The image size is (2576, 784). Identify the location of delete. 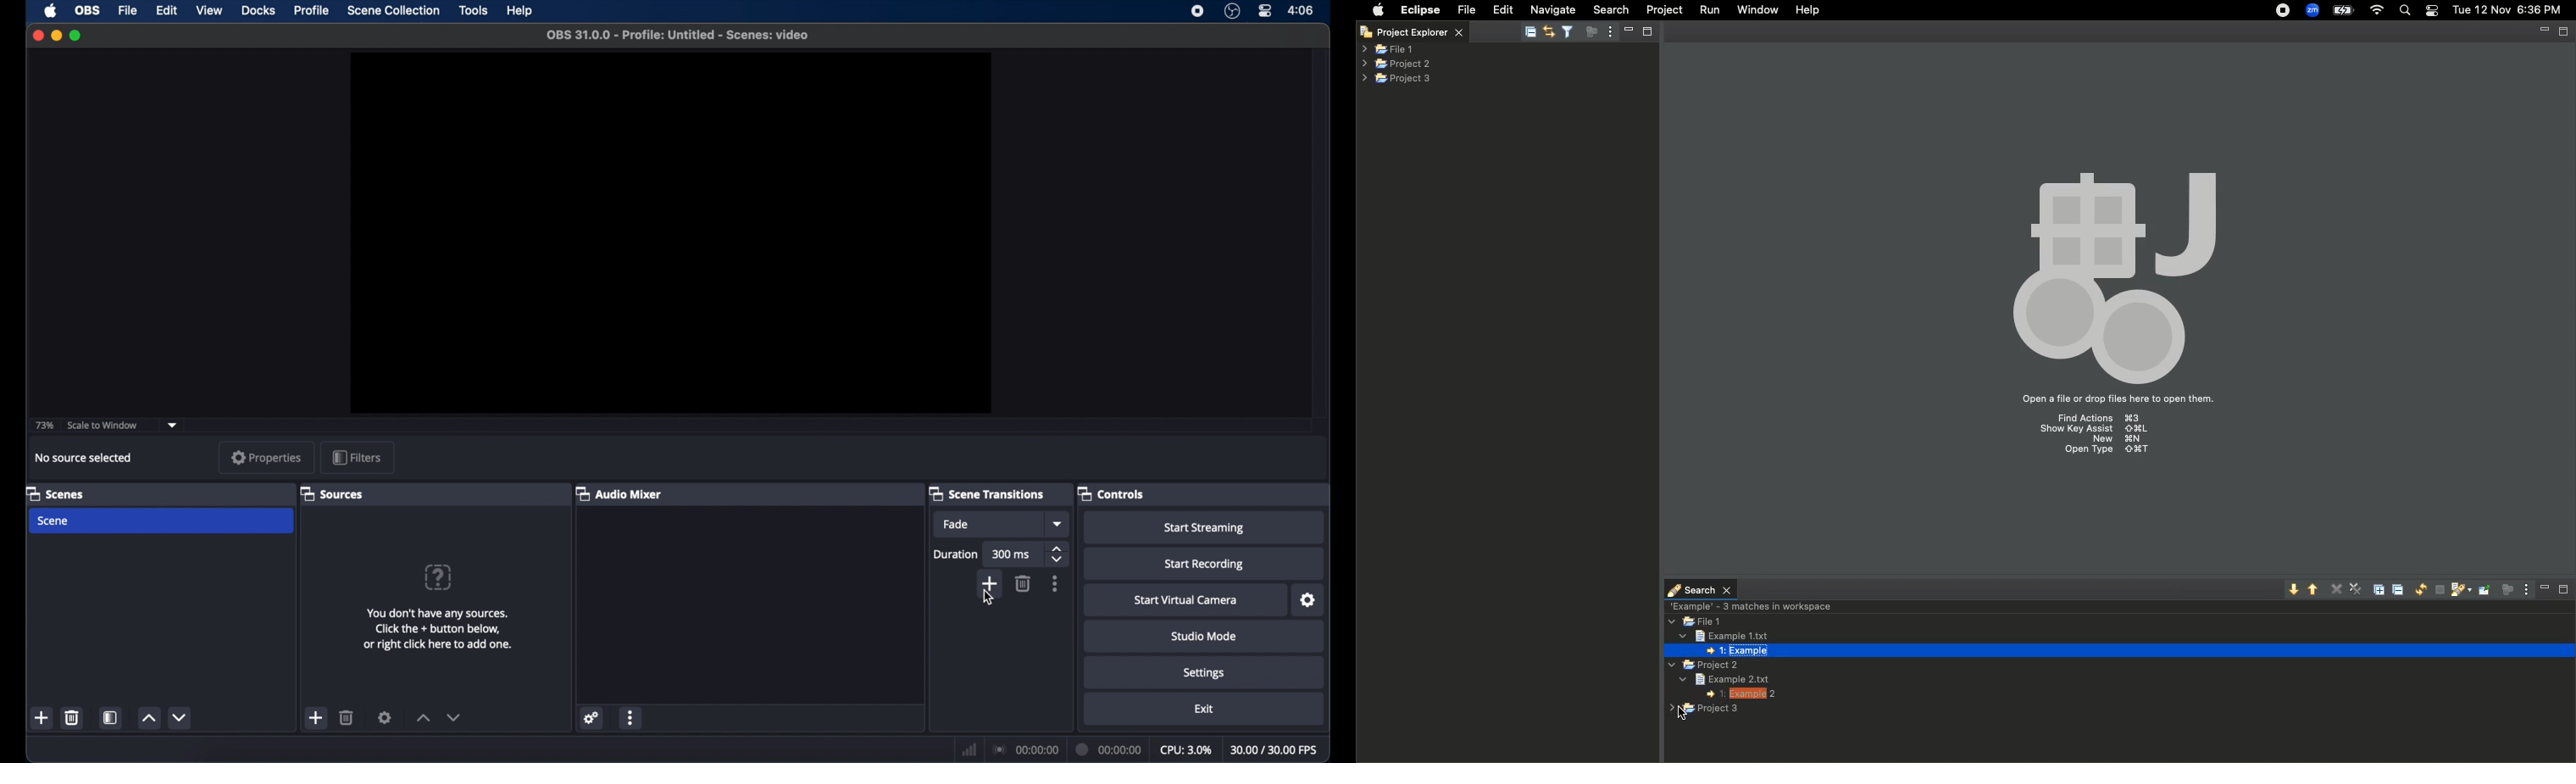
(346, 718).